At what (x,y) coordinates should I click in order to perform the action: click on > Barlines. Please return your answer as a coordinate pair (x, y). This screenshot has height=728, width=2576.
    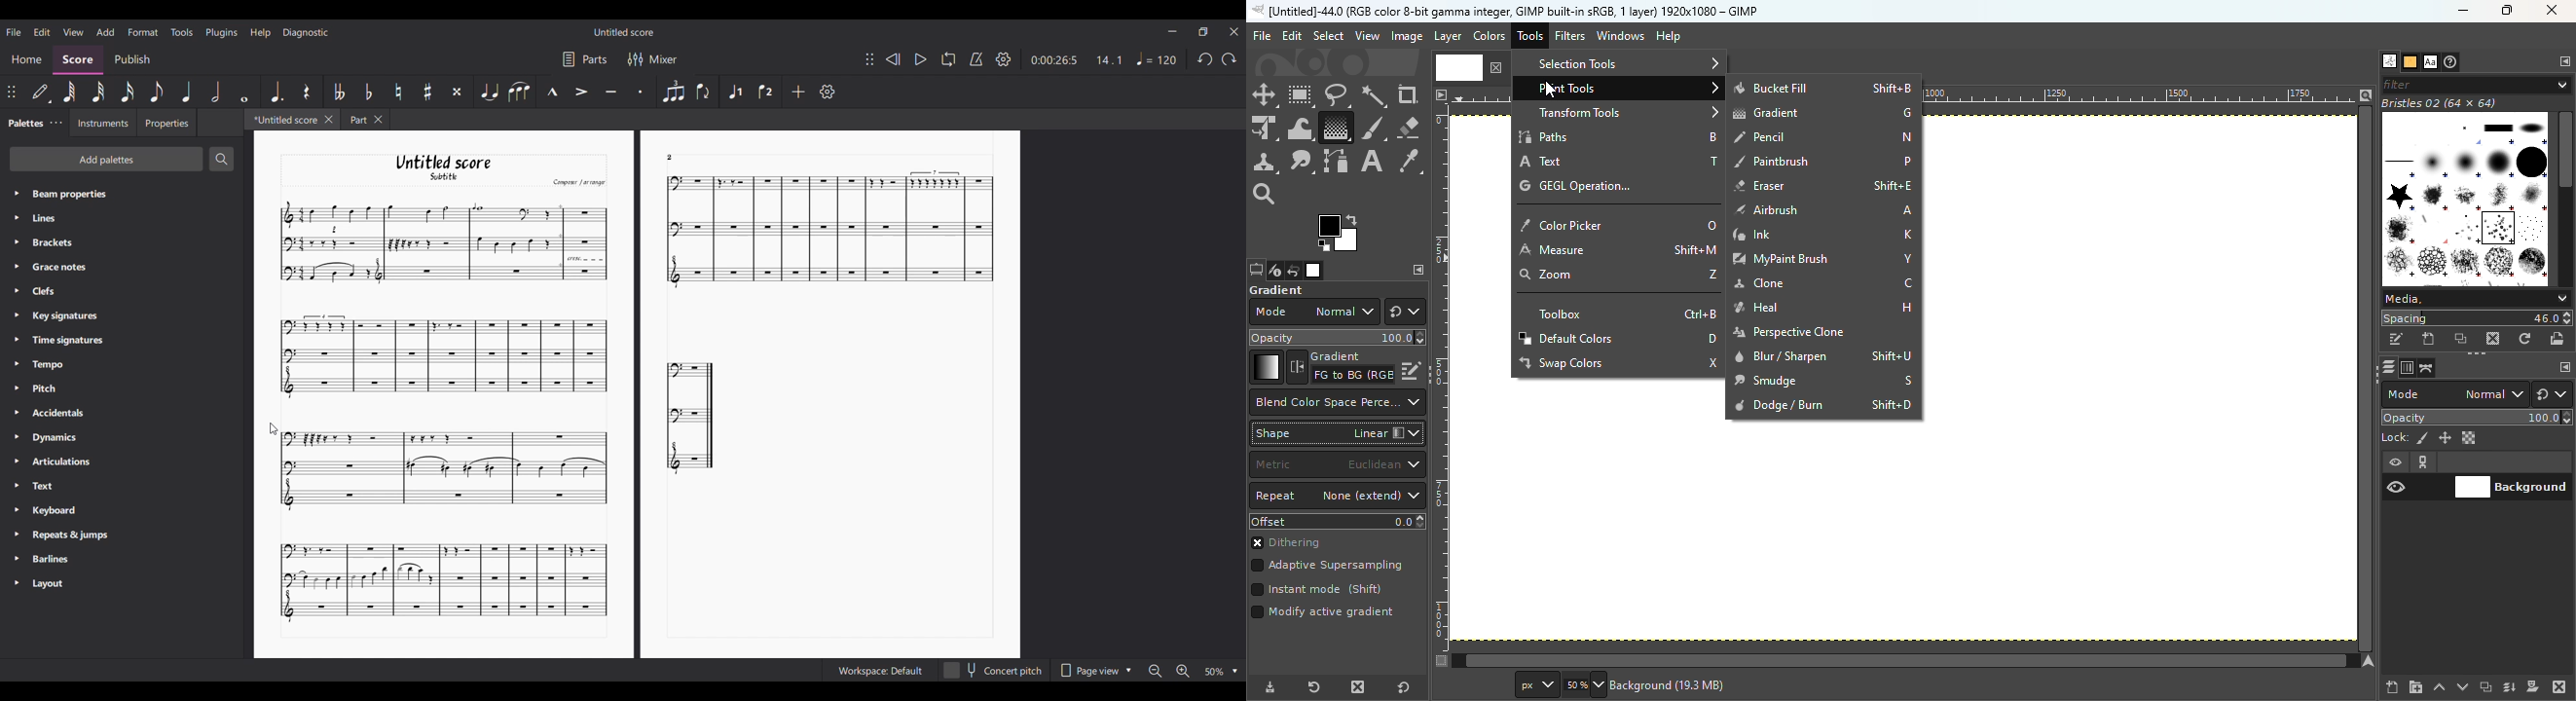
    Looking at the image, I should click on (49, 560).